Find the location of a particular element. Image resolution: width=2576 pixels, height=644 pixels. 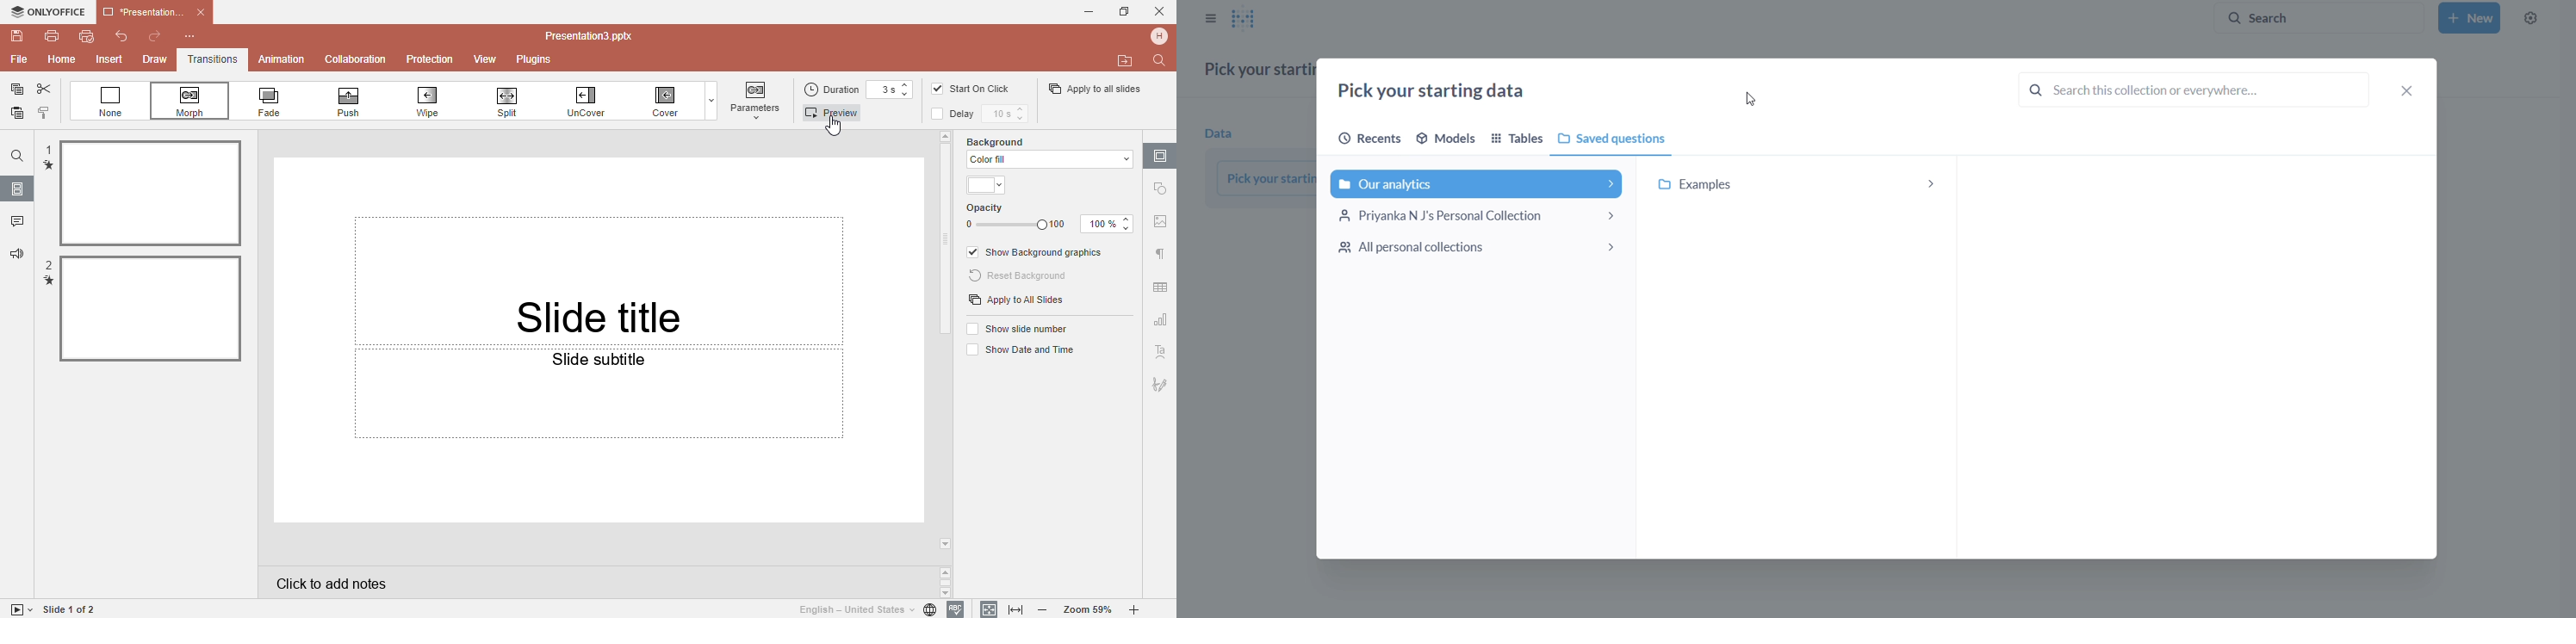

Zoom is located at coordinates (1089, 609).